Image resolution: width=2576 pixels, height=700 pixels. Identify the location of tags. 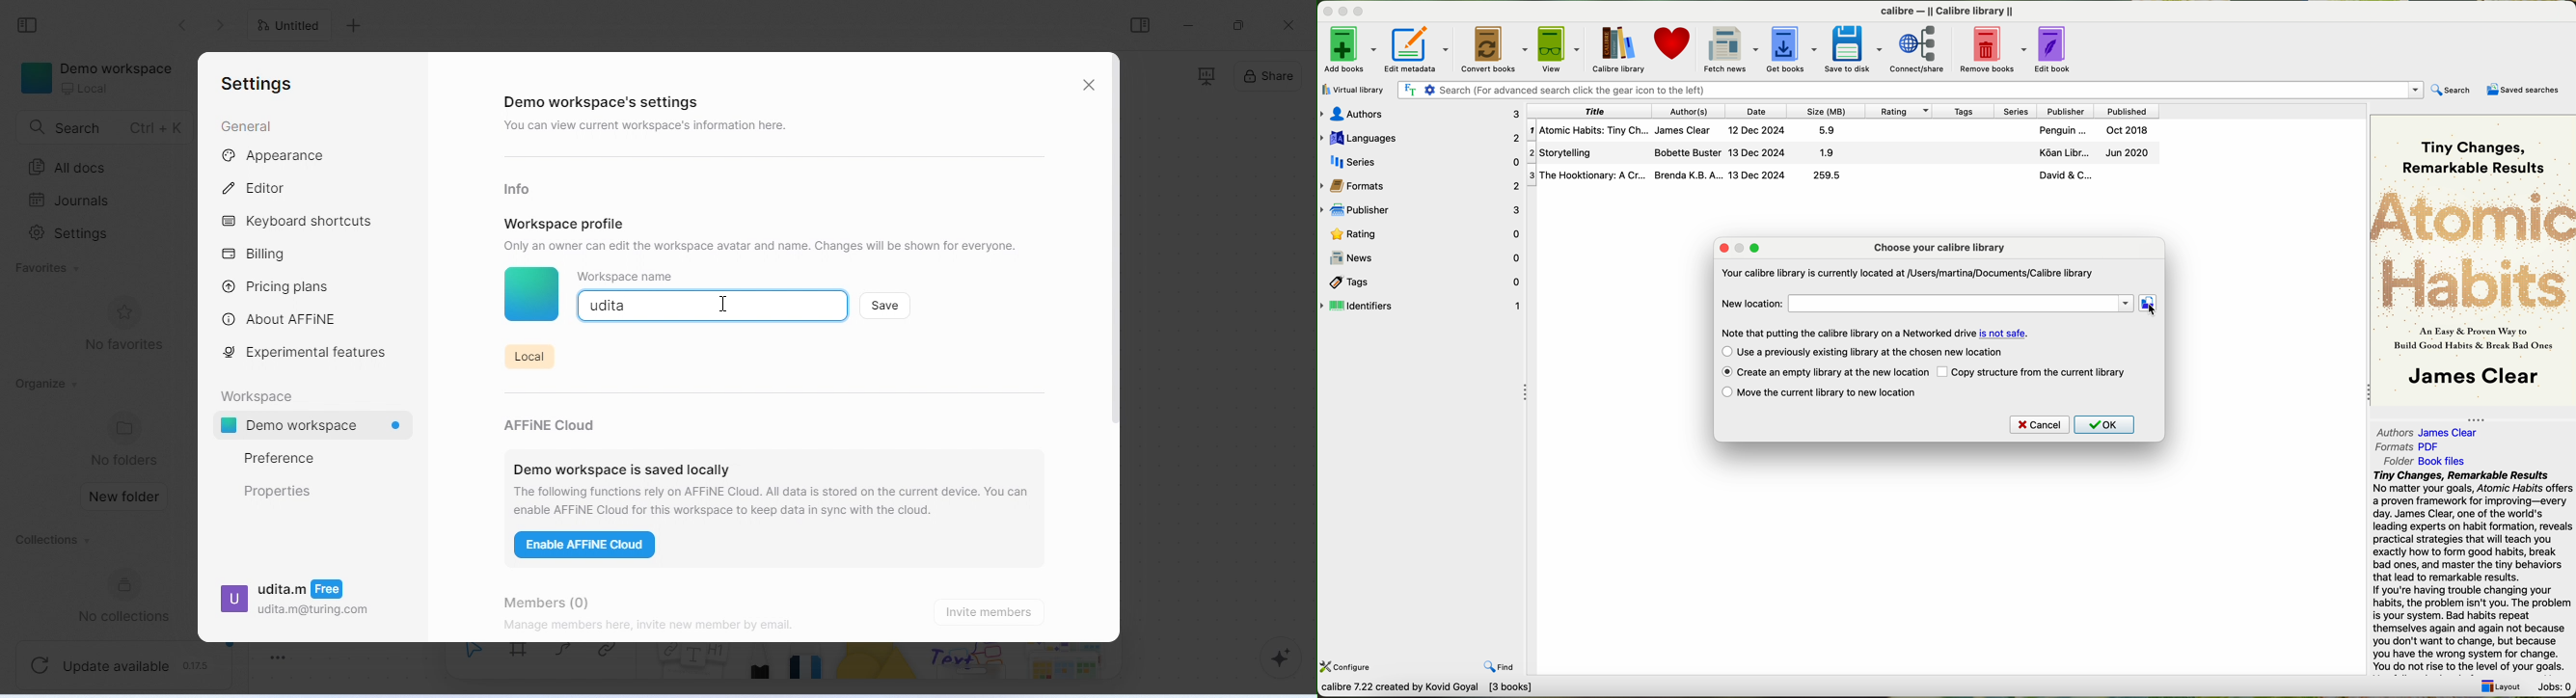
(1422, 281).